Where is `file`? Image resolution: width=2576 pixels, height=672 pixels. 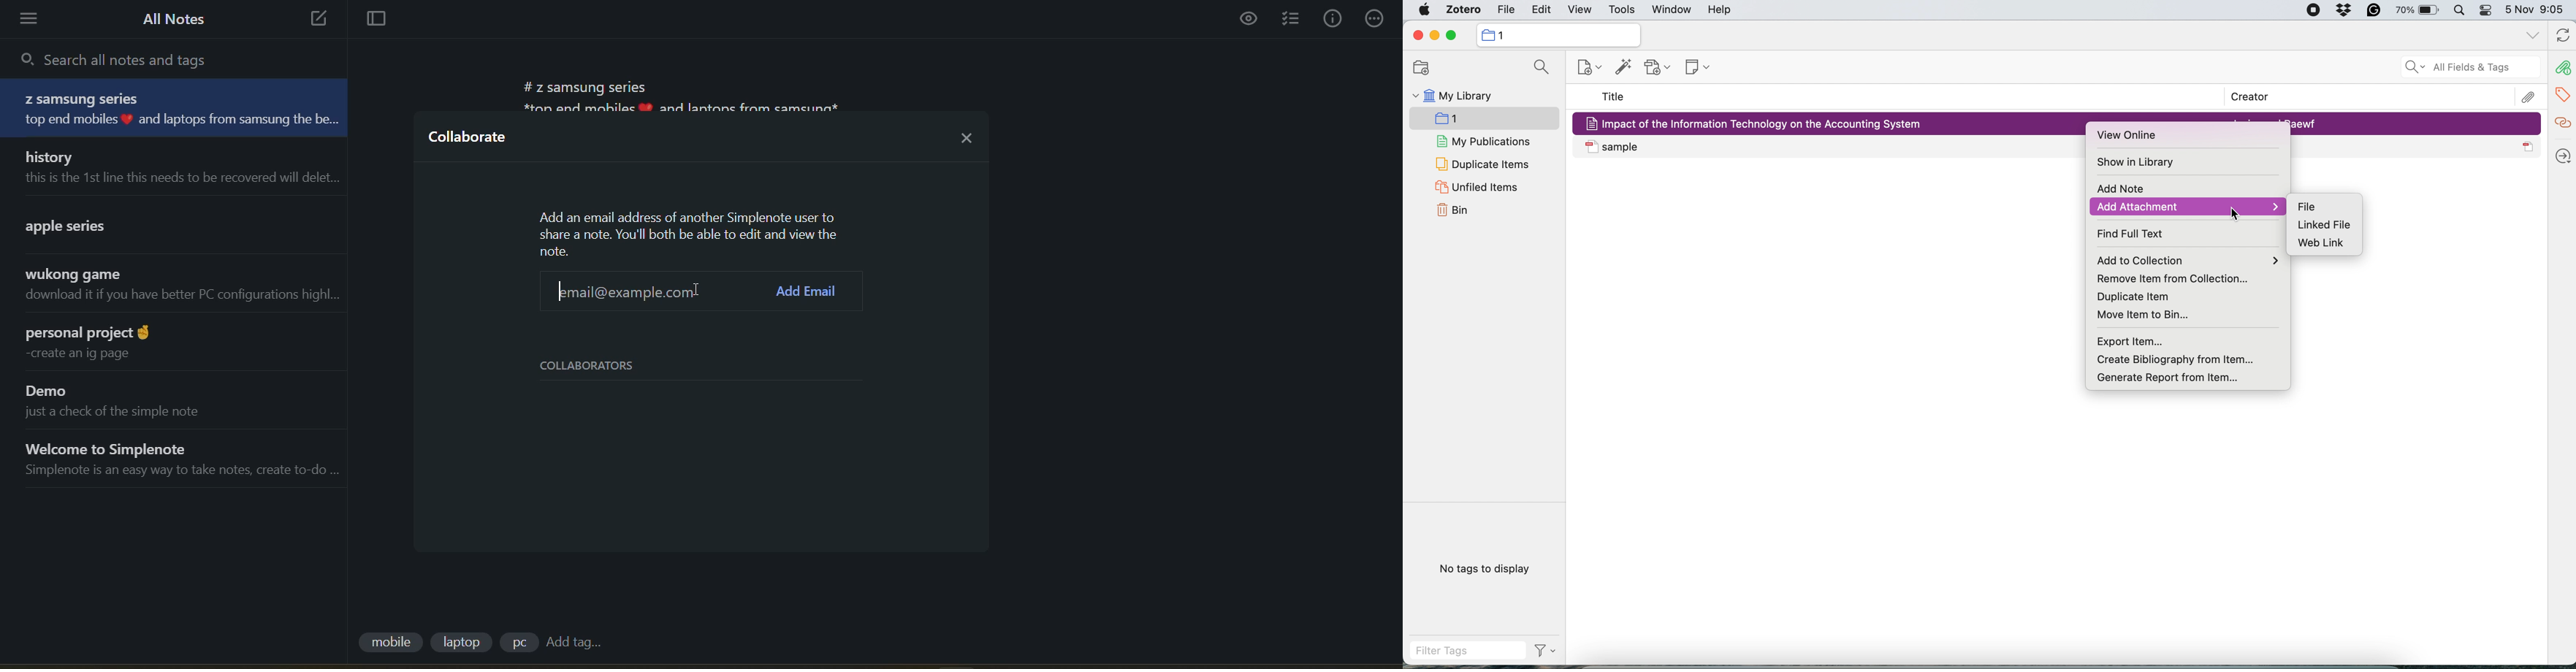 file is located at coordinates (2307, 206).